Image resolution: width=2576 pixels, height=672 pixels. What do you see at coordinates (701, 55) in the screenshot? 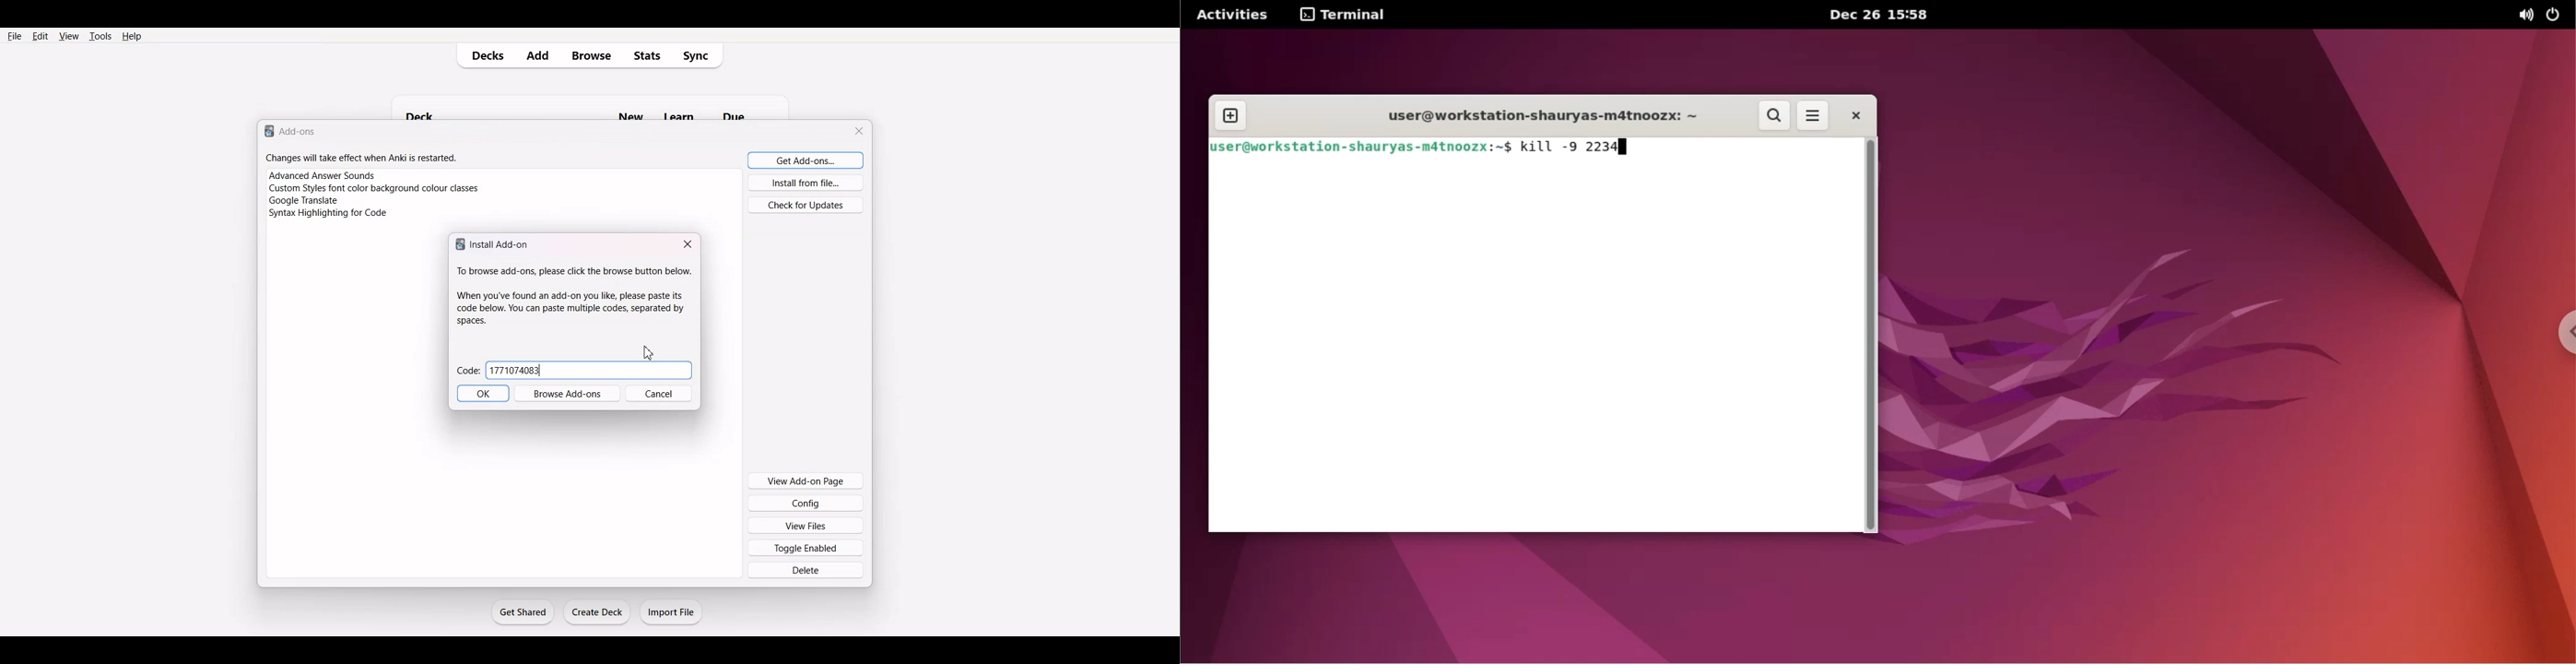
I see `Sync` at bounding box center [701, 55].